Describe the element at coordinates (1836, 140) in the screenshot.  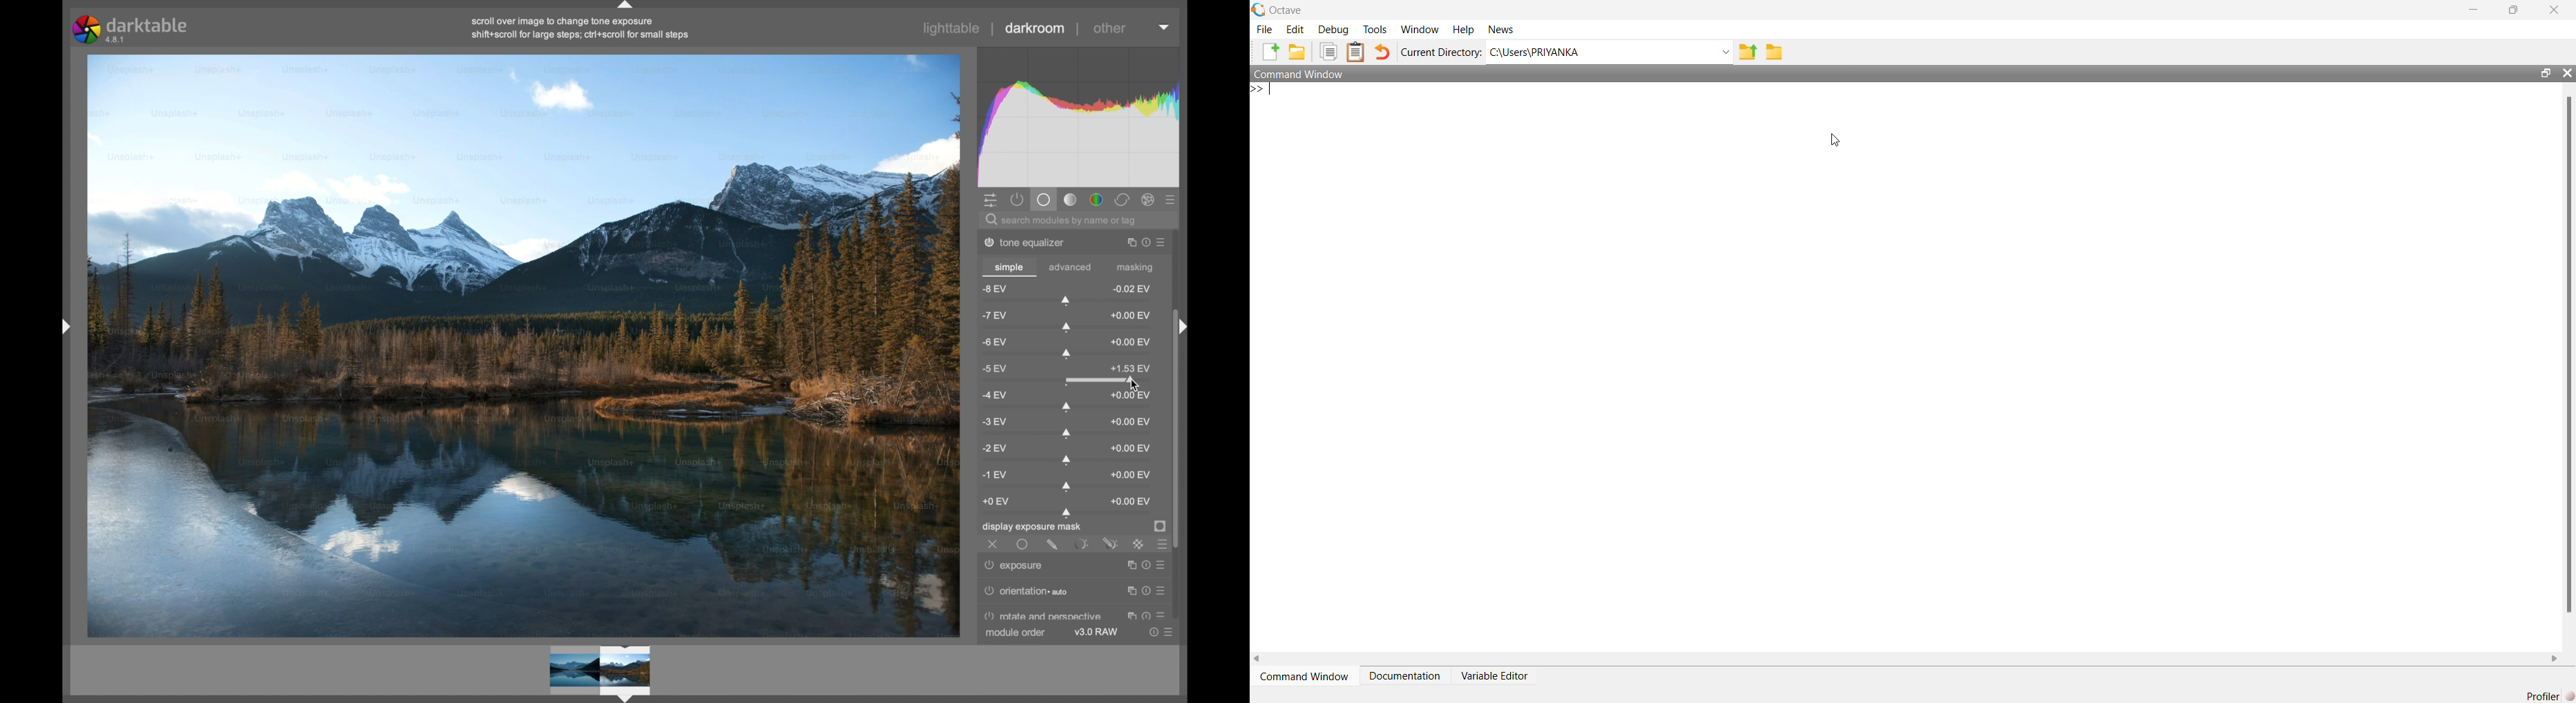
I see `cursor` at that location.